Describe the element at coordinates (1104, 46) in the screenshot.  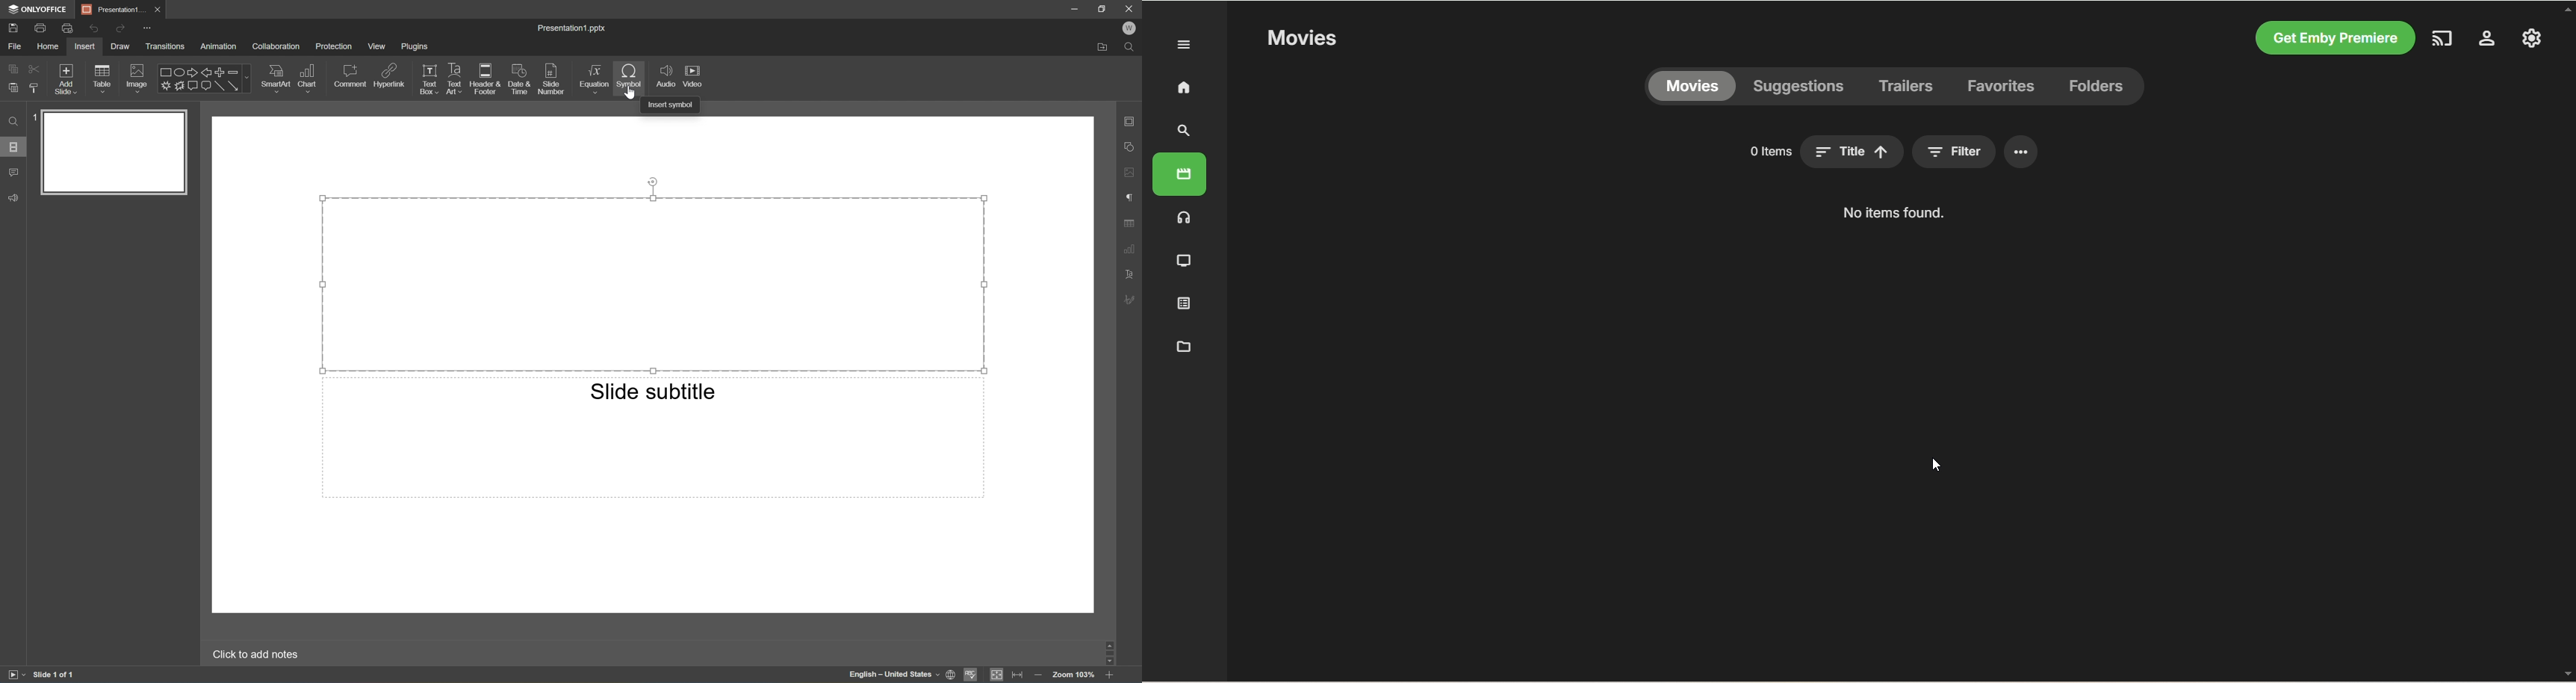
I see `Open file location` at that location.